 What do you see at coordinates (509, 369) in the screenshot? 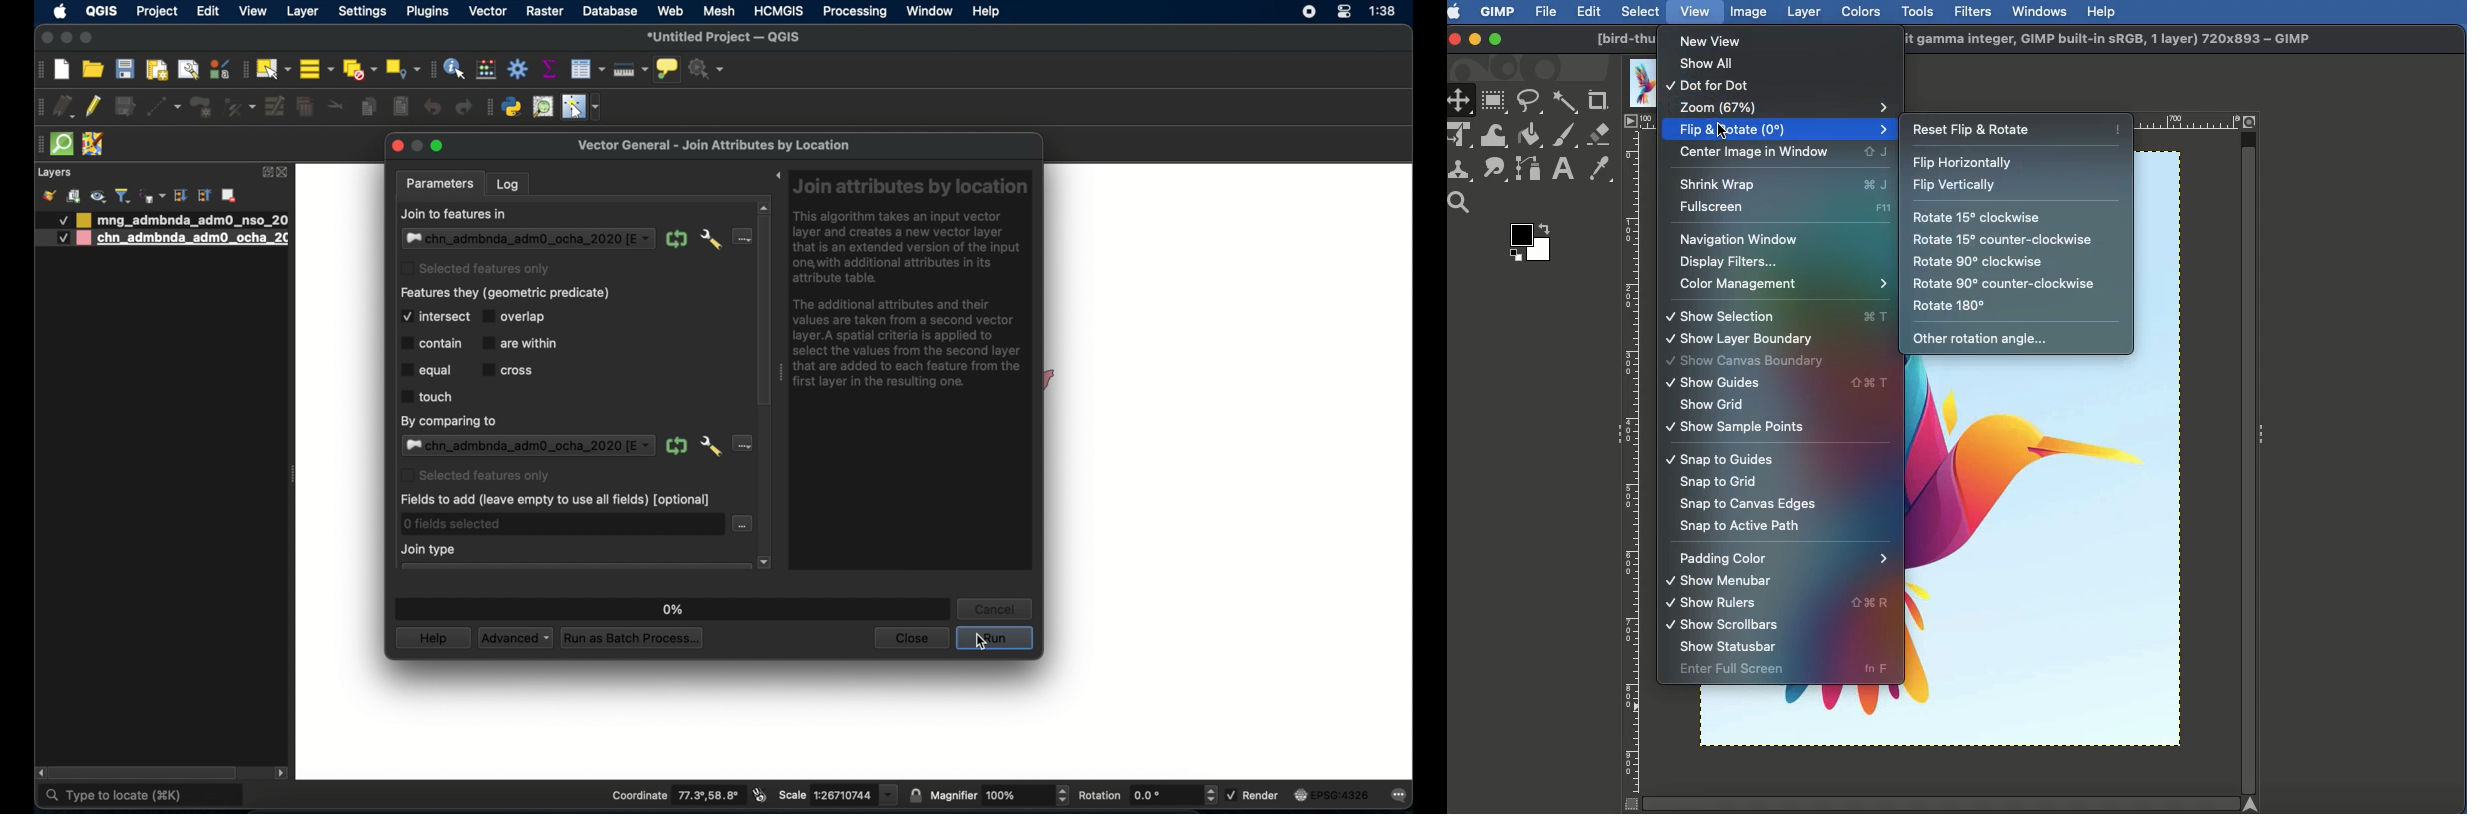
I see `cross` at bounding box center [509, 369].